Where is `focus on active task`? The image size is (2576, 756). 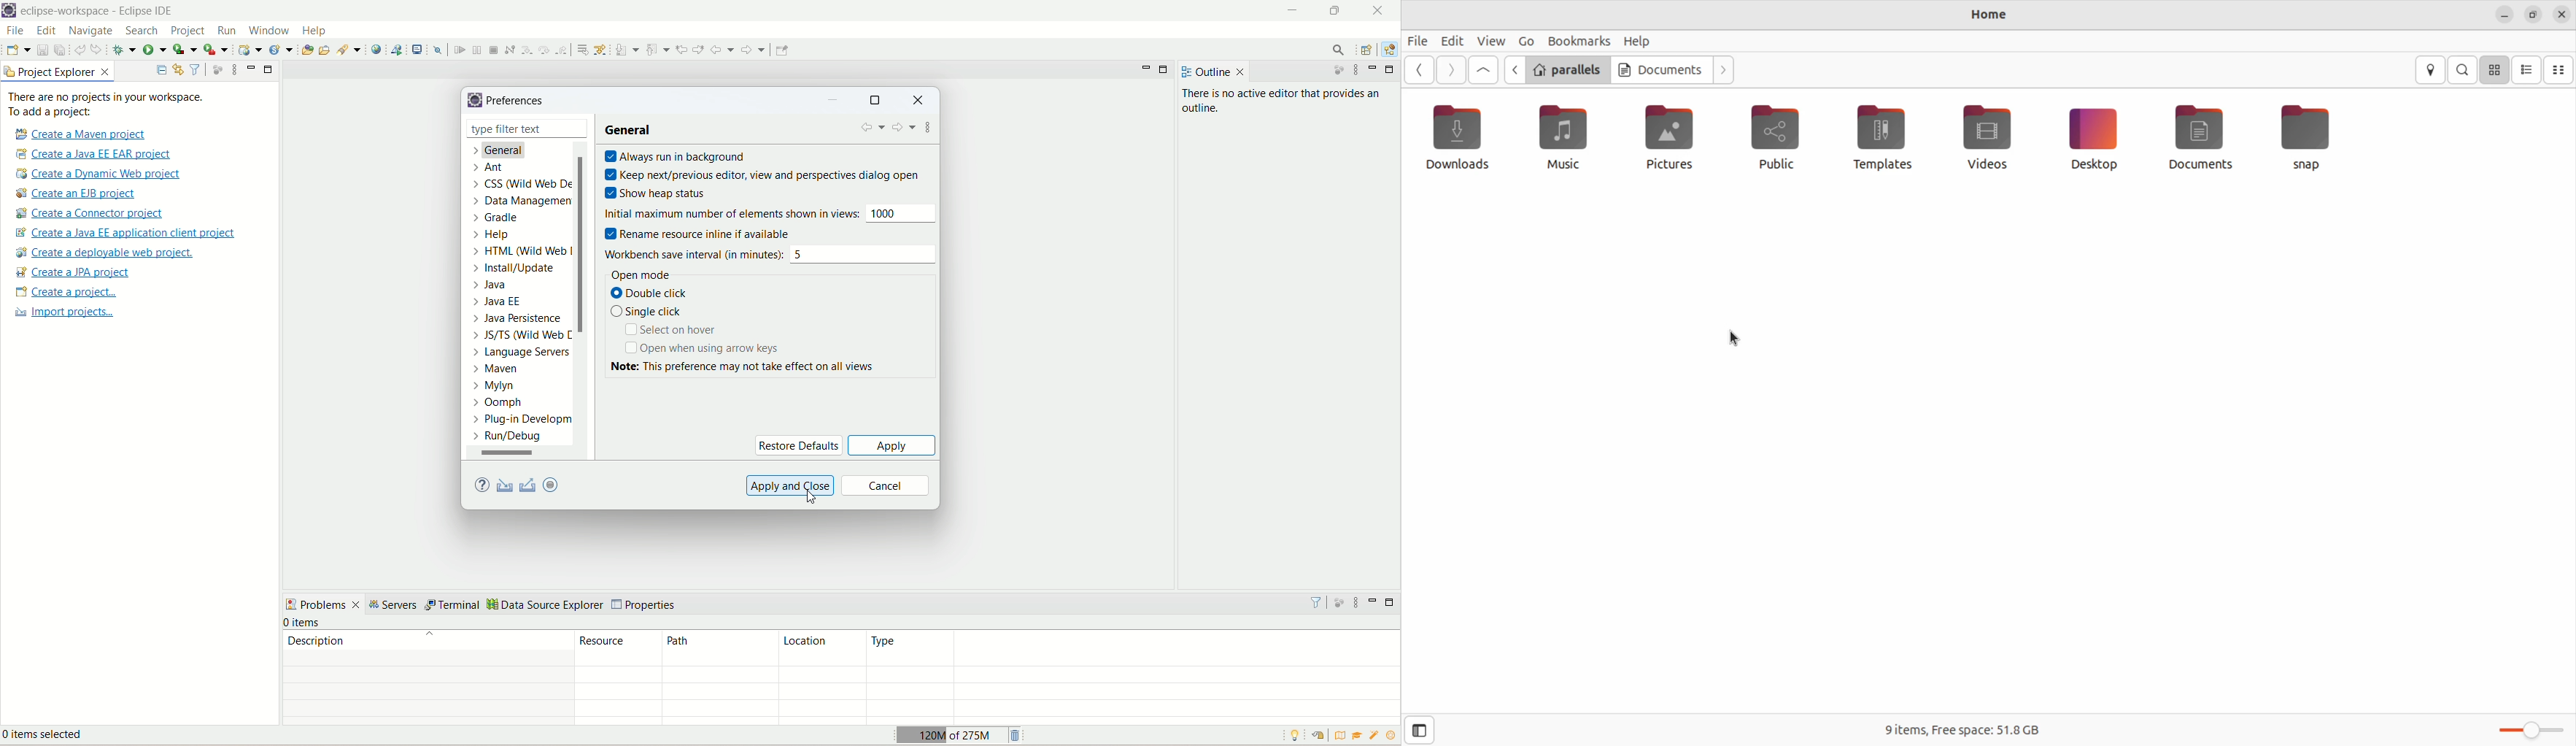
focus on active task is located at coordinates (1333, 72).